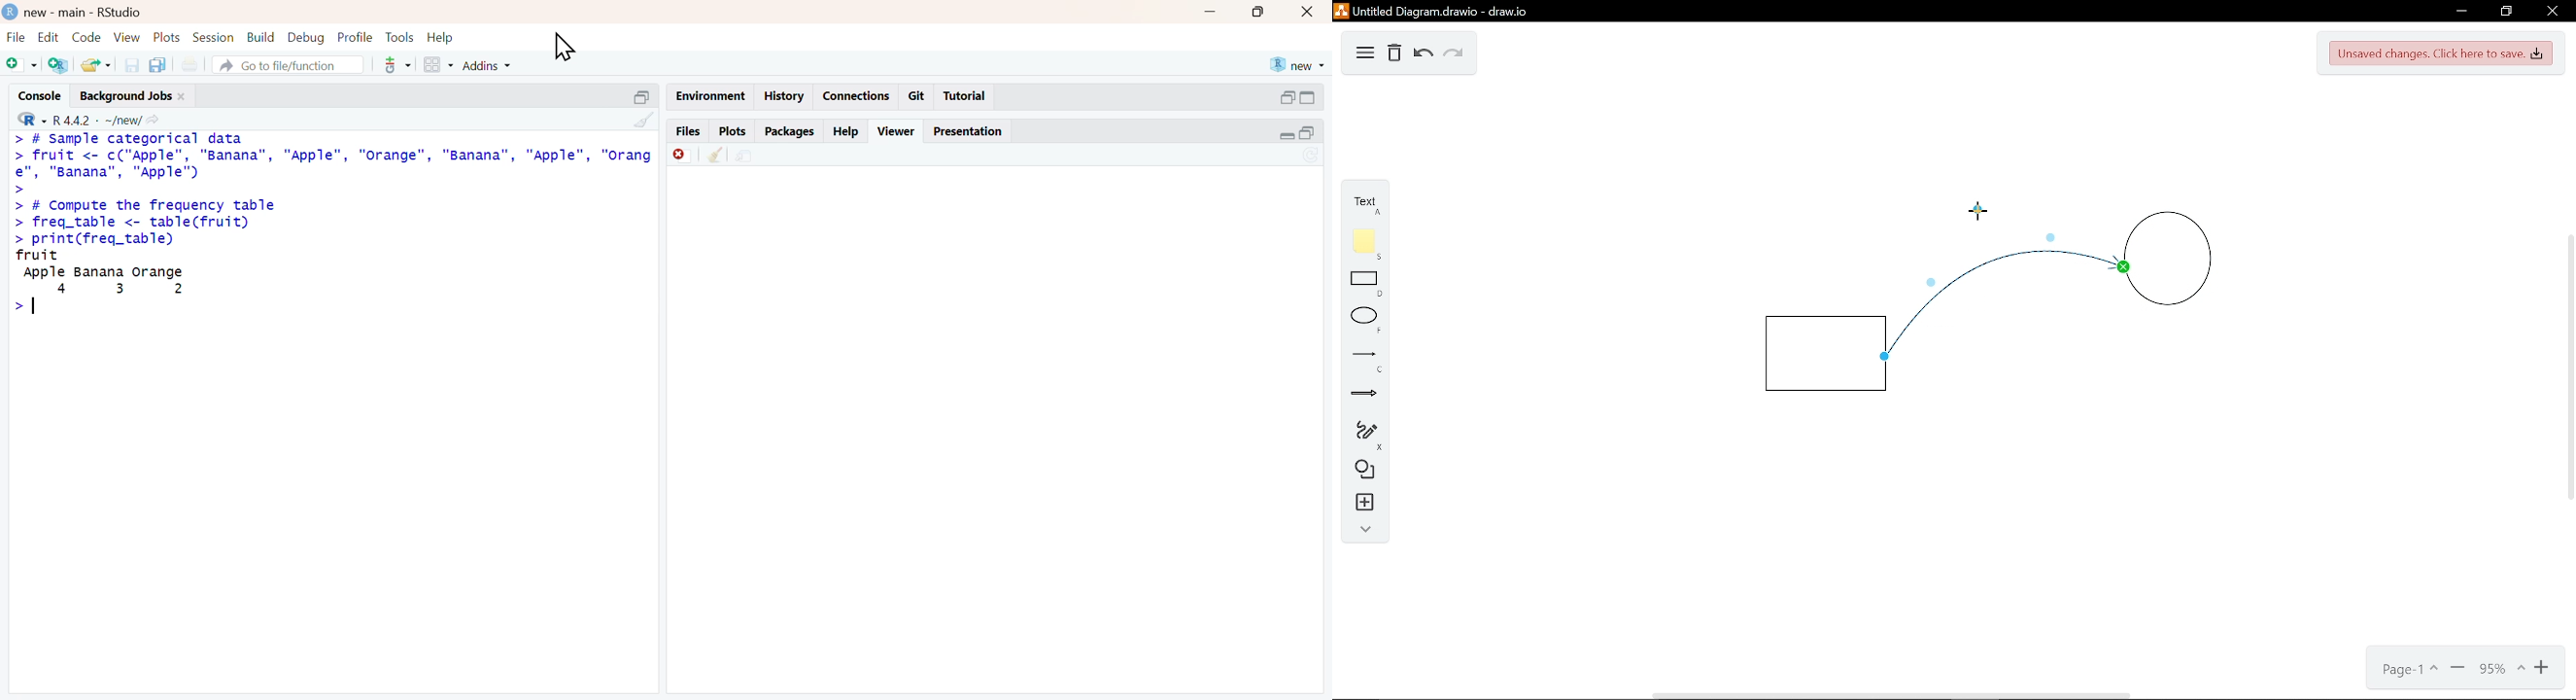 This screenshot has width=2576, height=700. Describe the element at coordinates (2461, 11) in the screenshot. I see `Minimize` at that location.